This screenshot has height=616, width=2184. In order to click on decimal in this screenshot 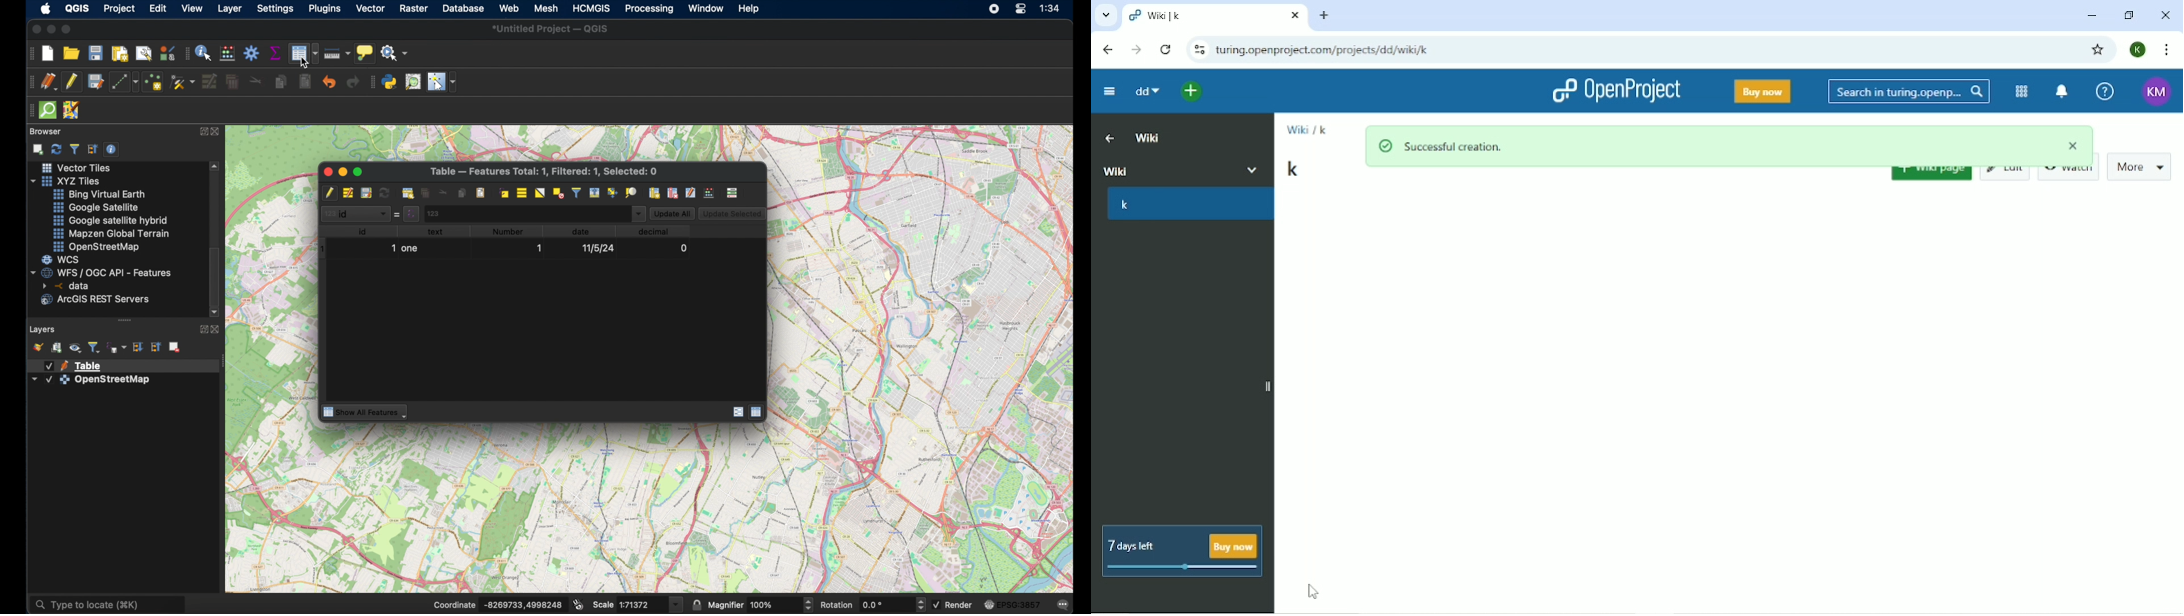, I will do `click(656, 231)`.